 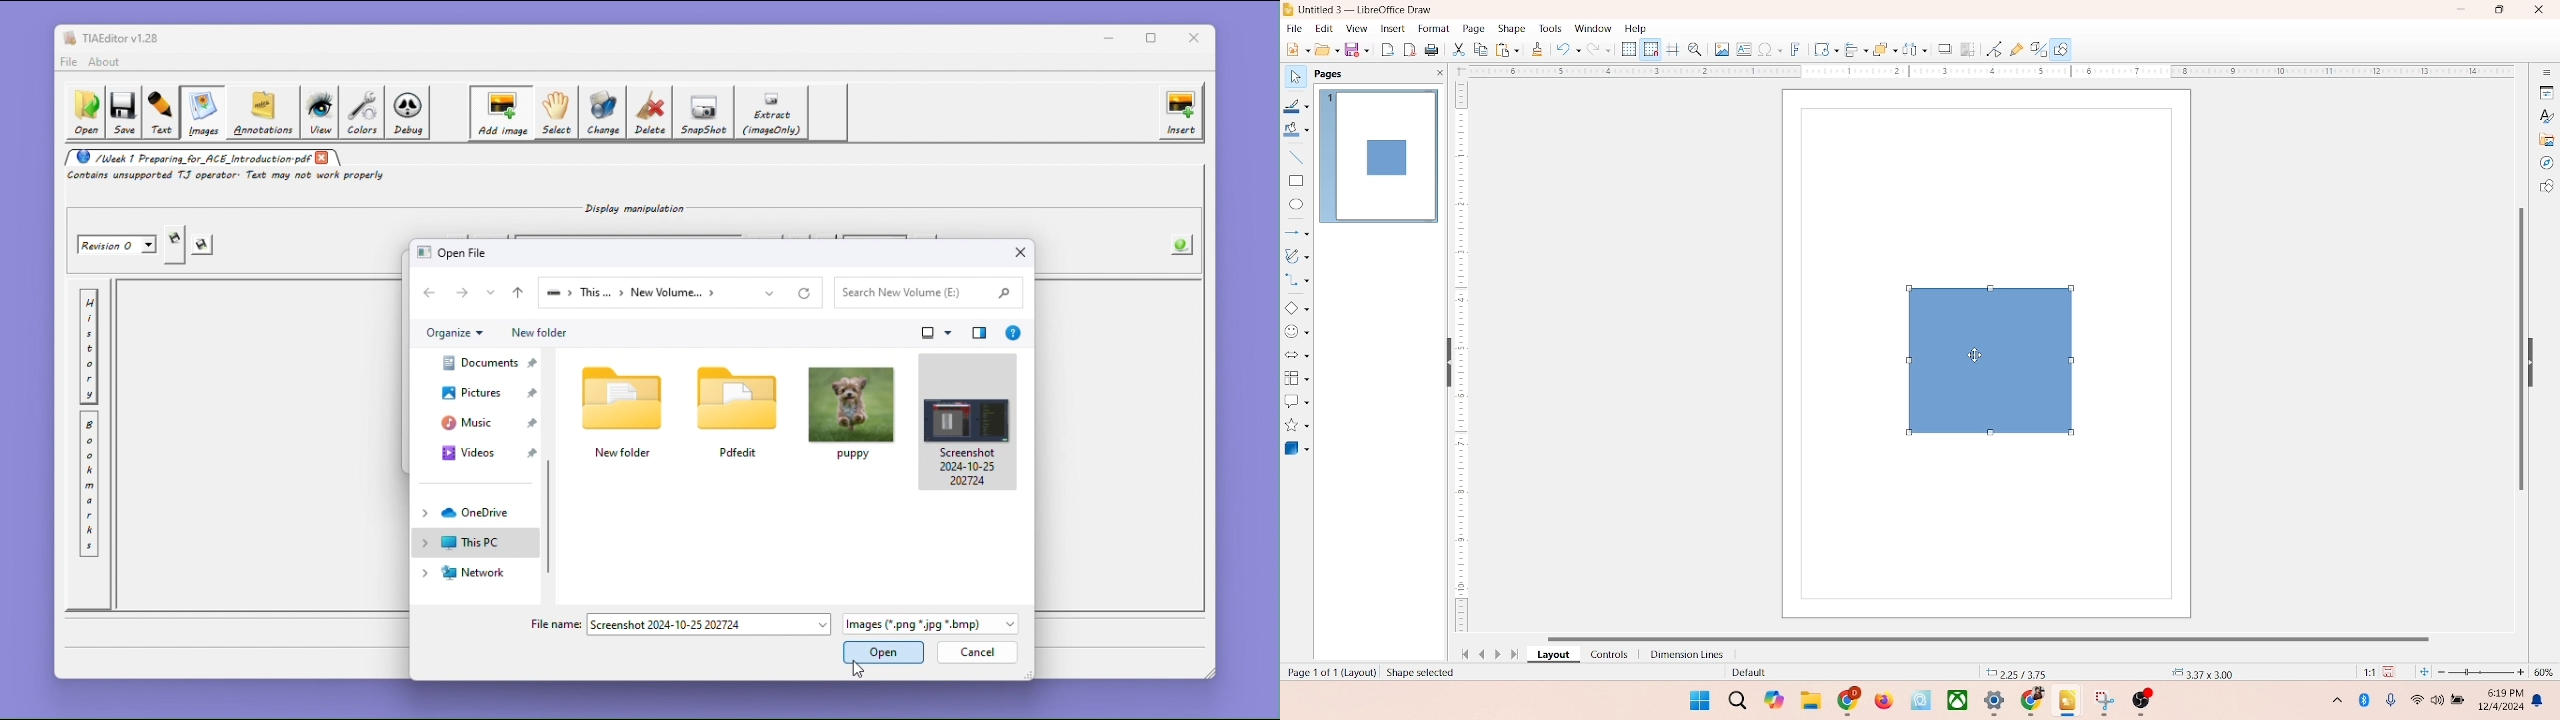 I want to click on zoom and pan, so click(x=1694, y=48).